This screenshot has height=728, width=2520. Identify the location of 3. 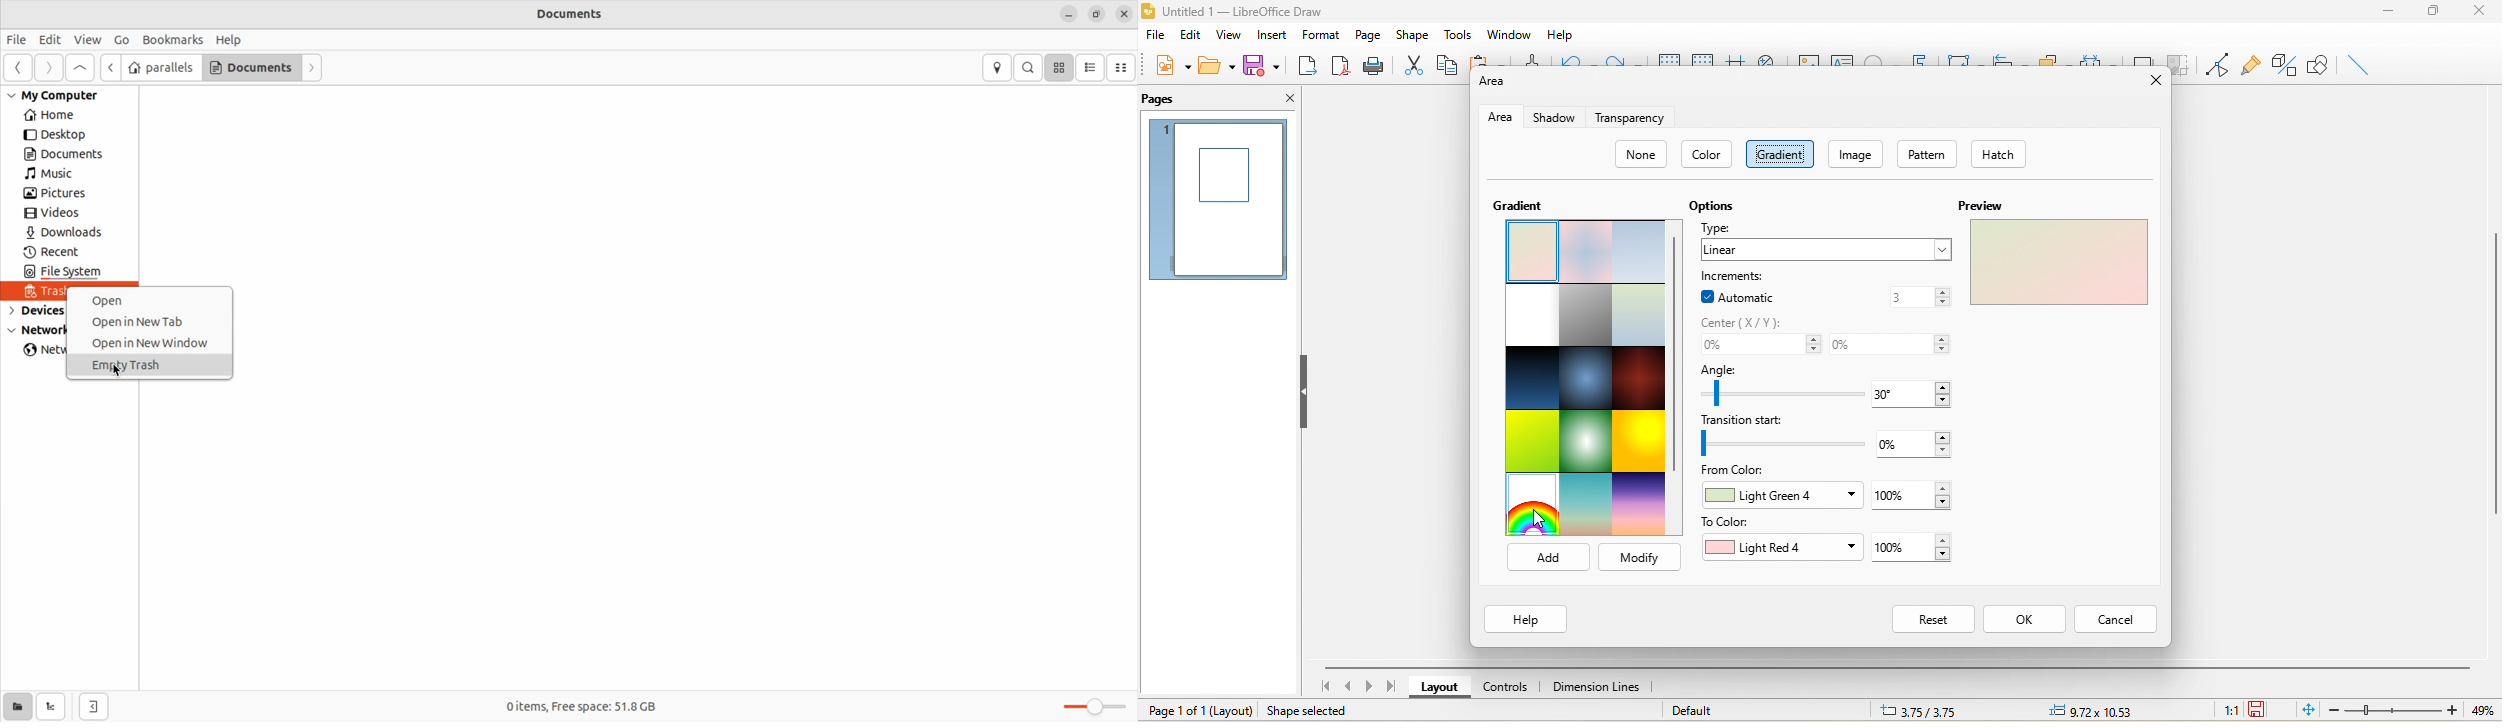
(1918, 296).